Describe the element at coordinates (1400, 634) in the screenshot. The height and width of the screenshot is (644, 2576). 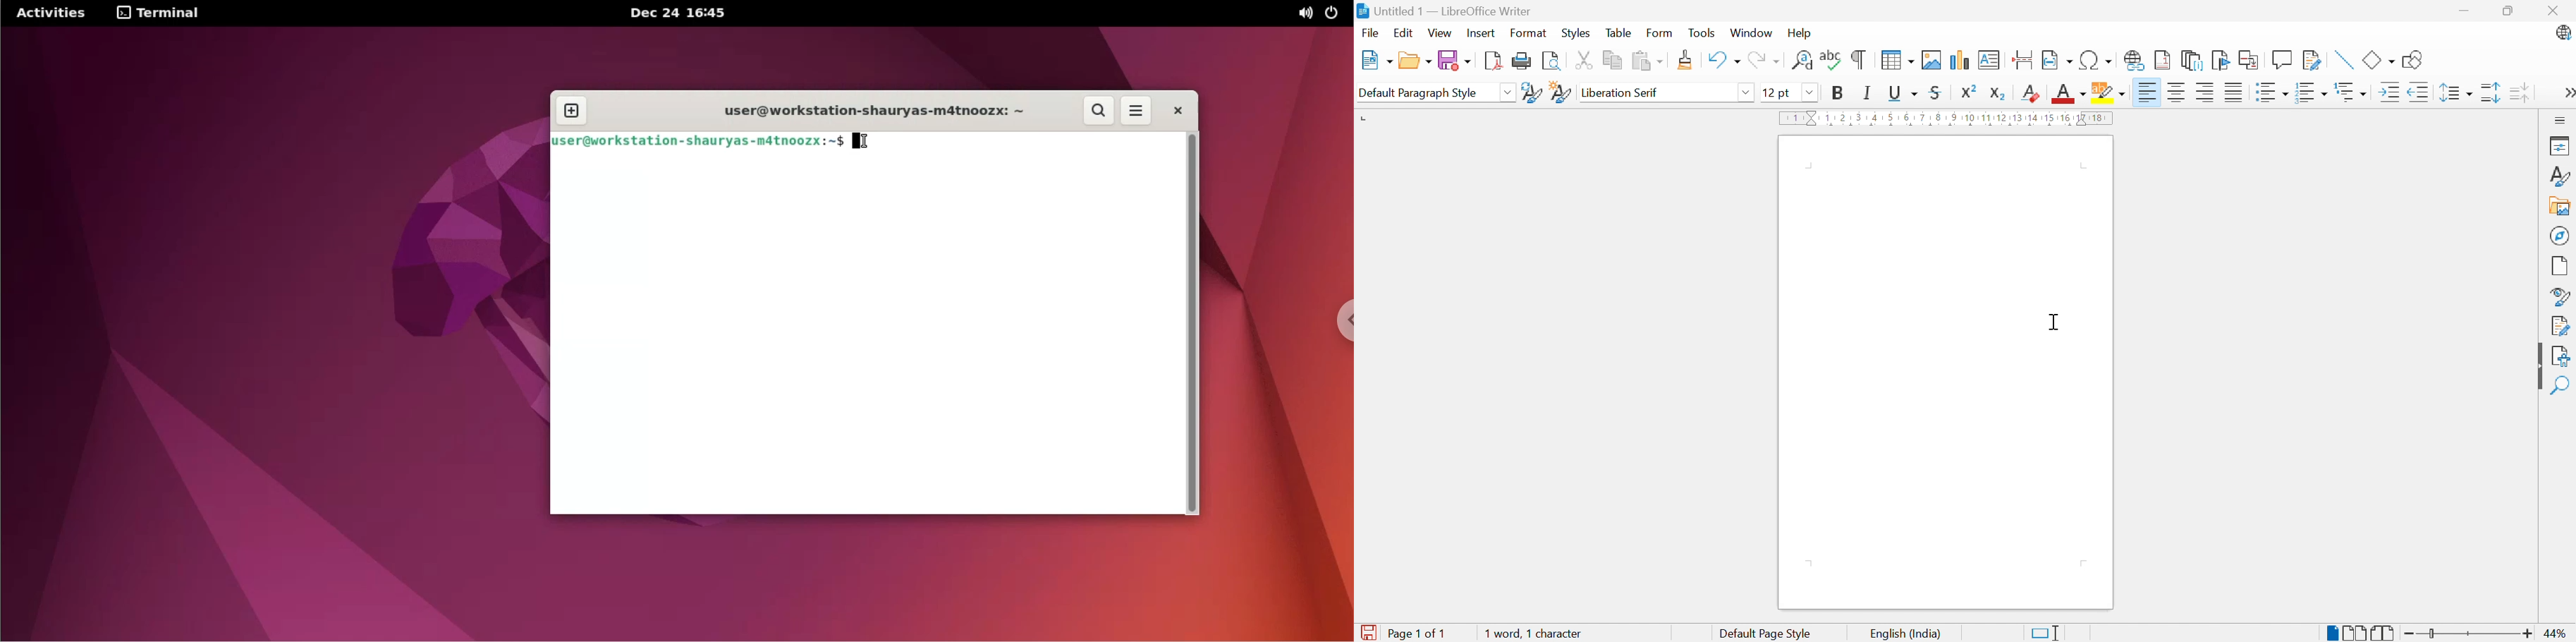
I see `Page 1 of 1` at that location.